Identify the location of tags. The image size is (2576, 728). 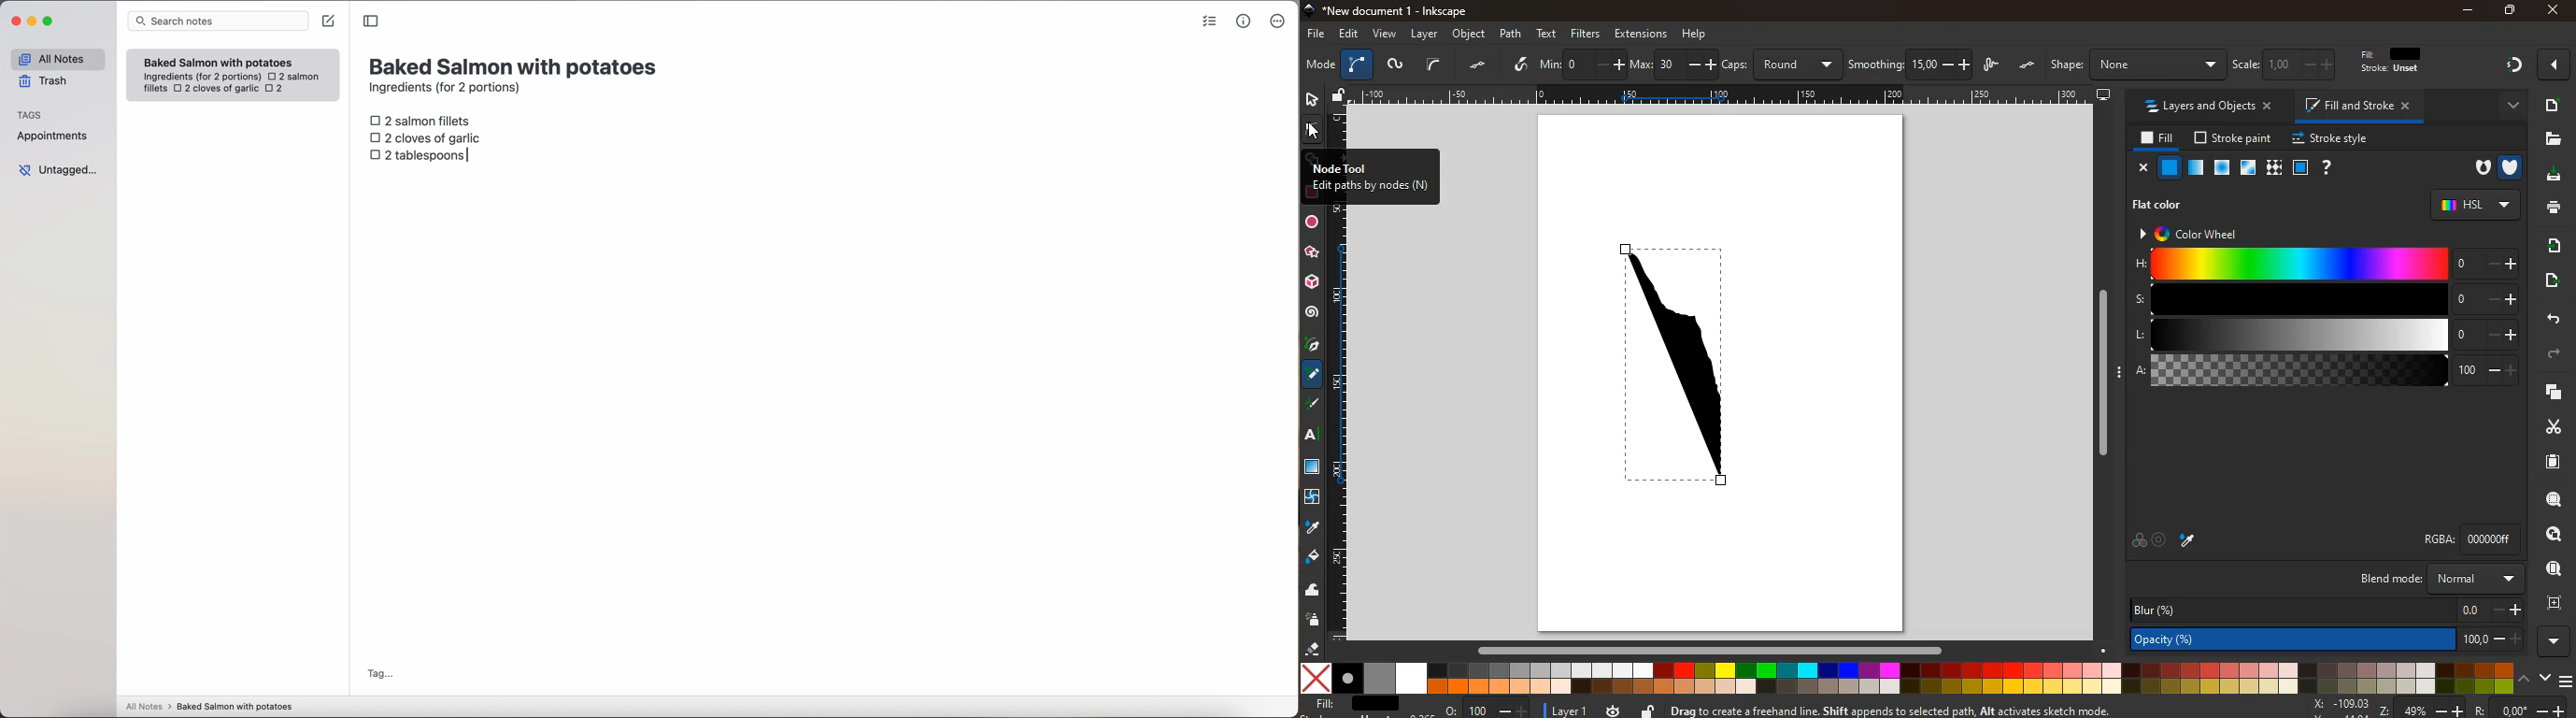
(30, 114).